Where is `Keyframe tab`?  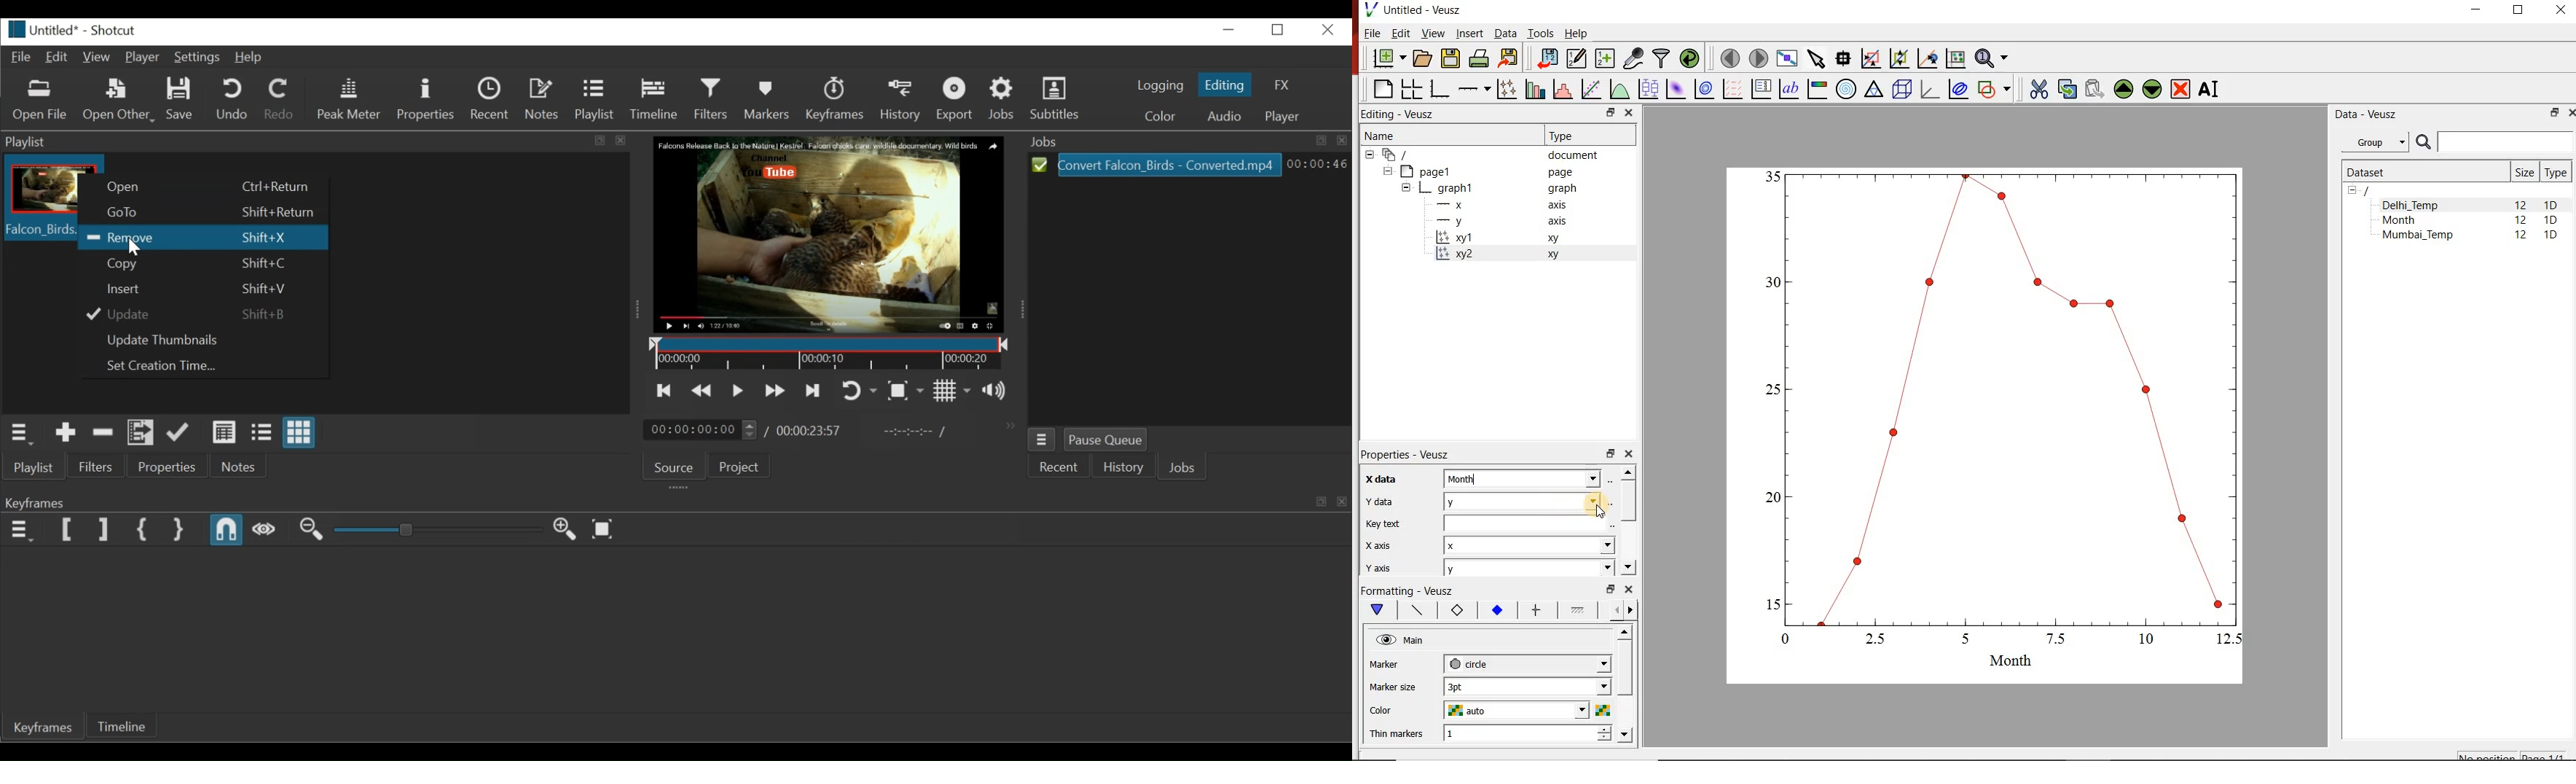 Keyframe tab is located at coordinates (644, 503).